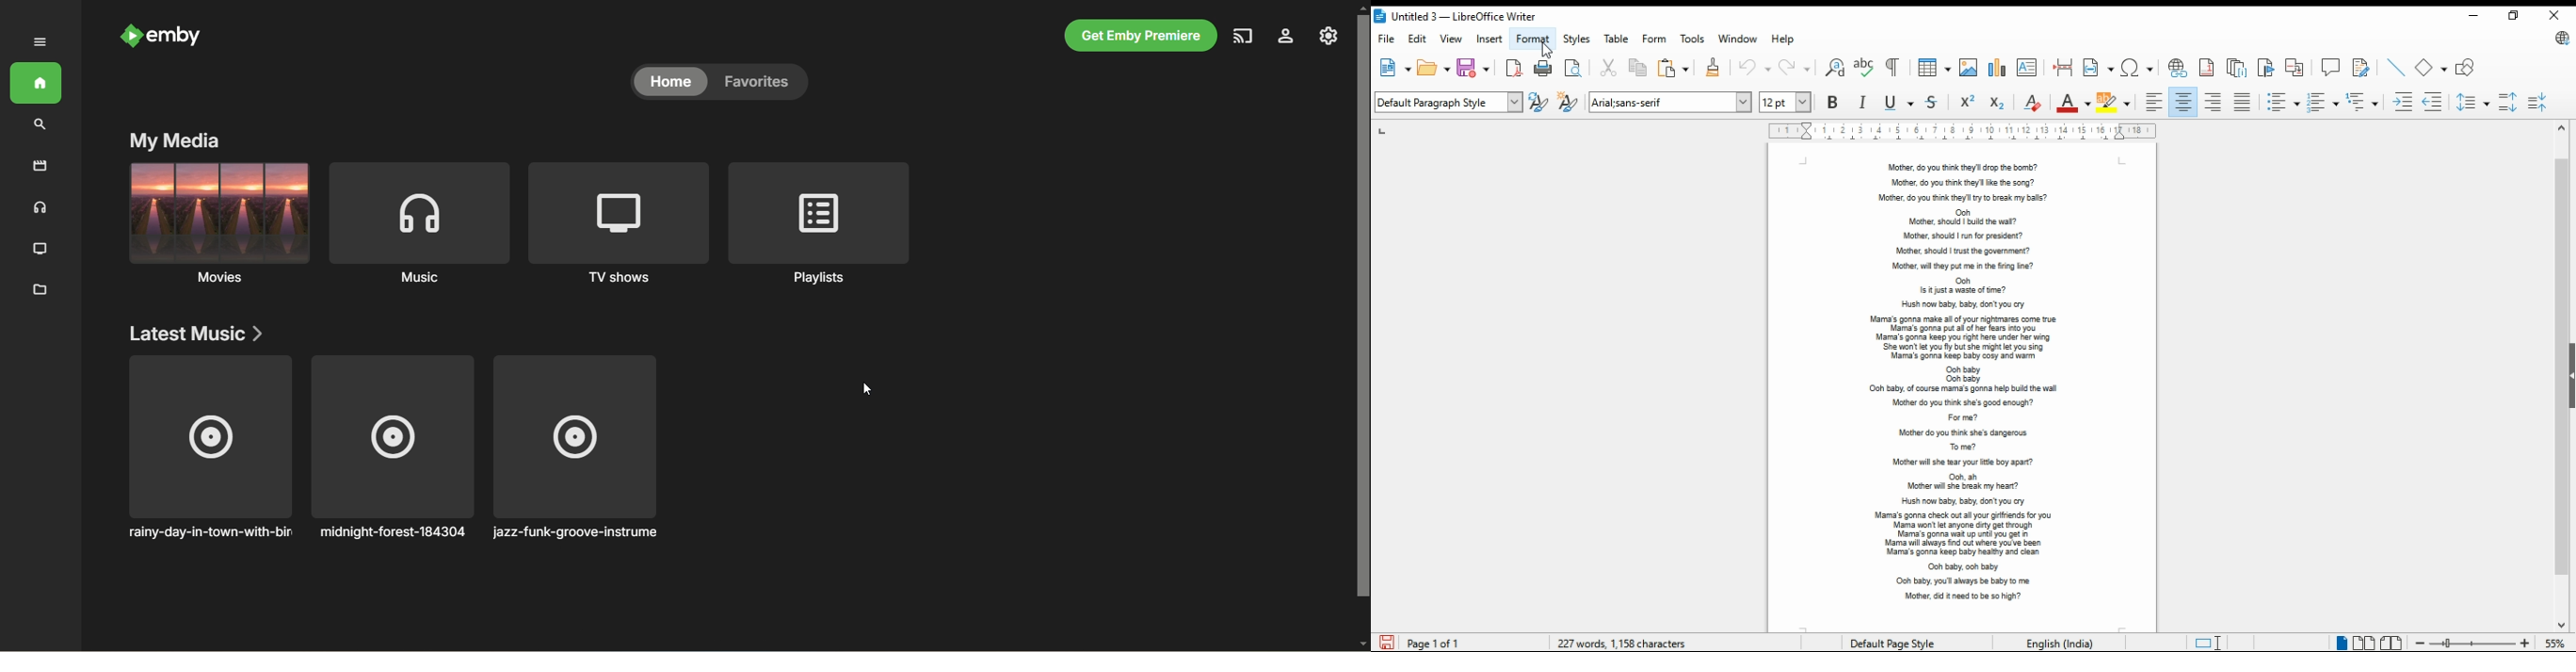 This screenshot has width=2576, height=672. Describe the element at coordinates (1714, 68) in the screenshot. I see `clone formatting` at that location.